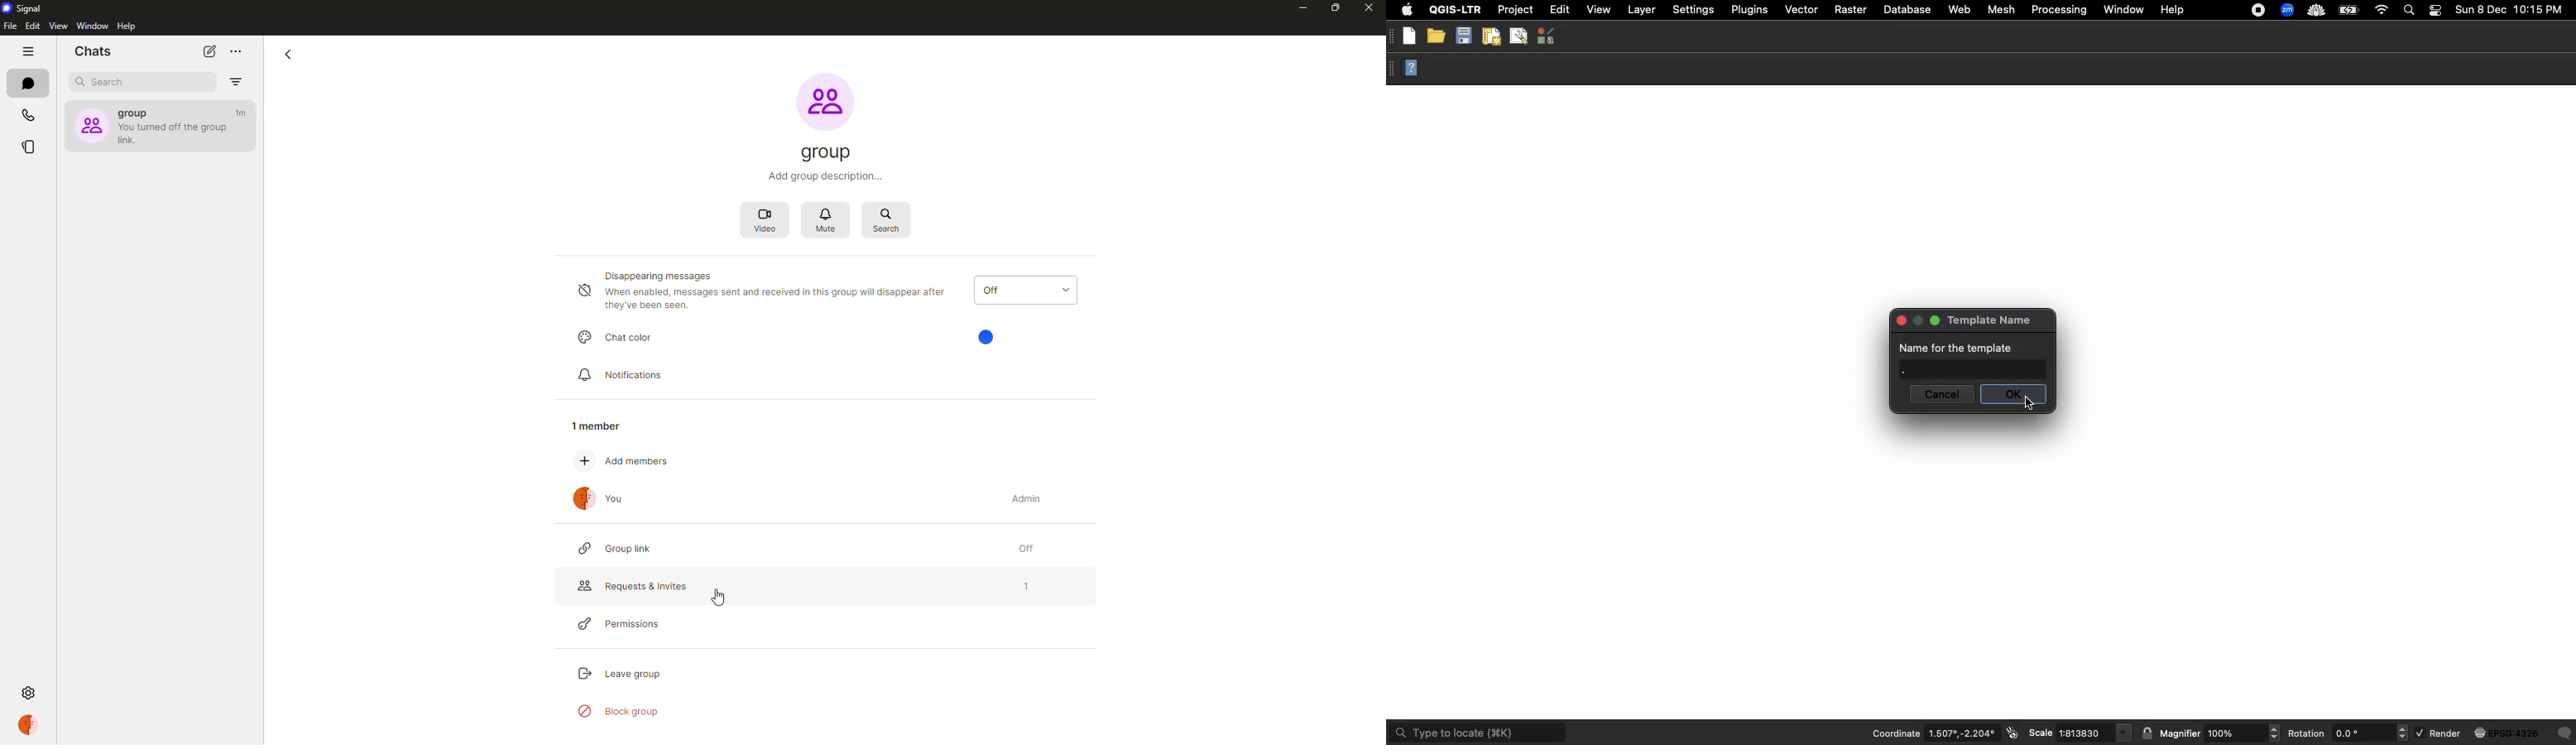  I want to click on back, so click(289, 54).